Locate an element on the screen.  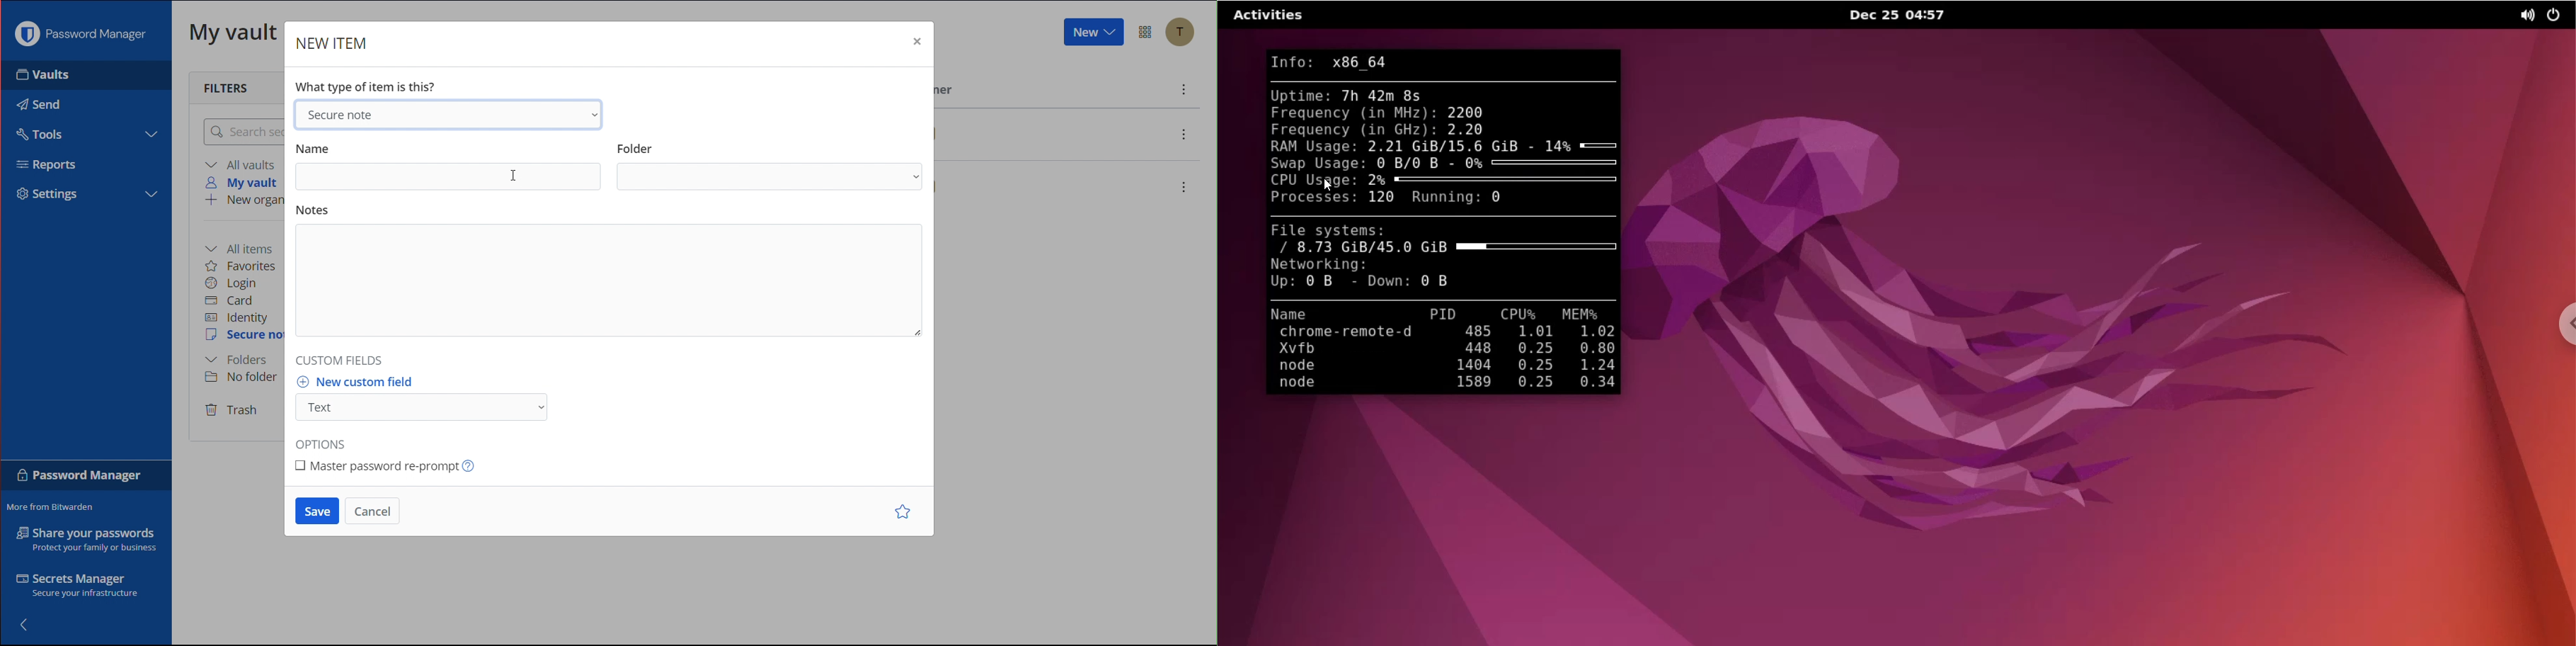
Cursor is located at coordinates (513, 178).